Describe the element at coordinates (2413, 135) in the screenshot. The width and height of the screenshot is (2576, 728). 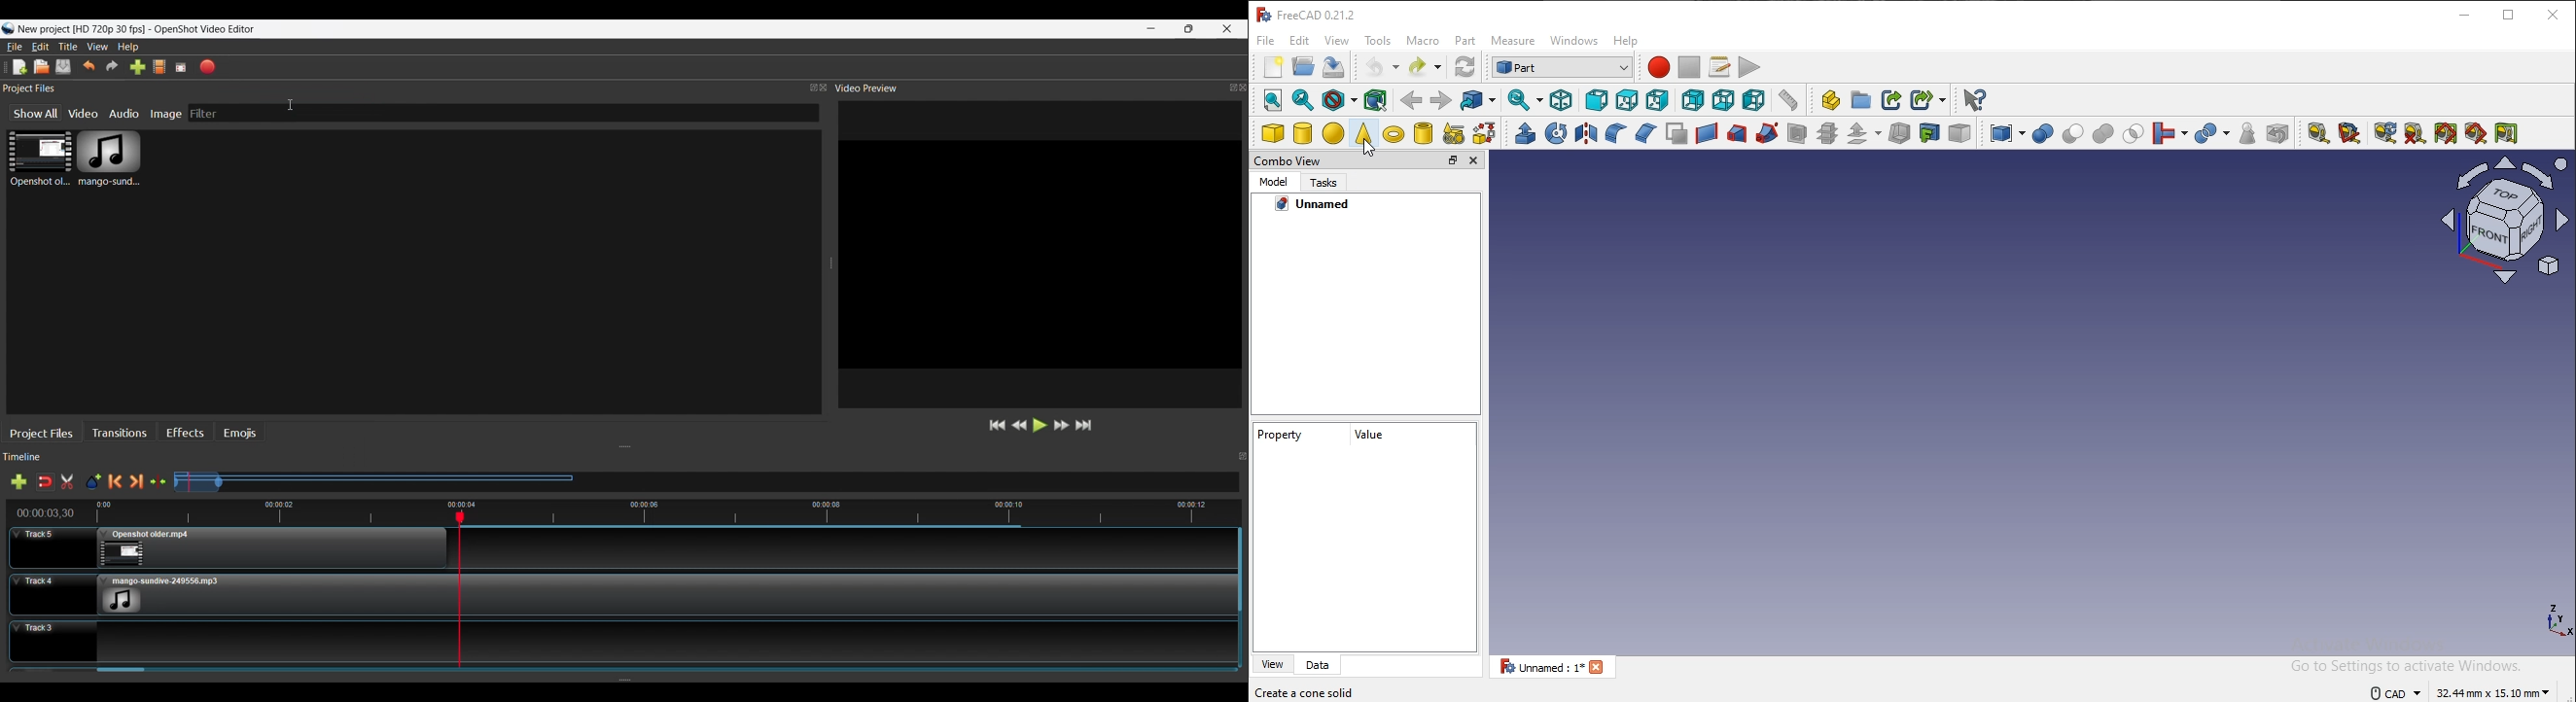
I see `clear all` at that location.